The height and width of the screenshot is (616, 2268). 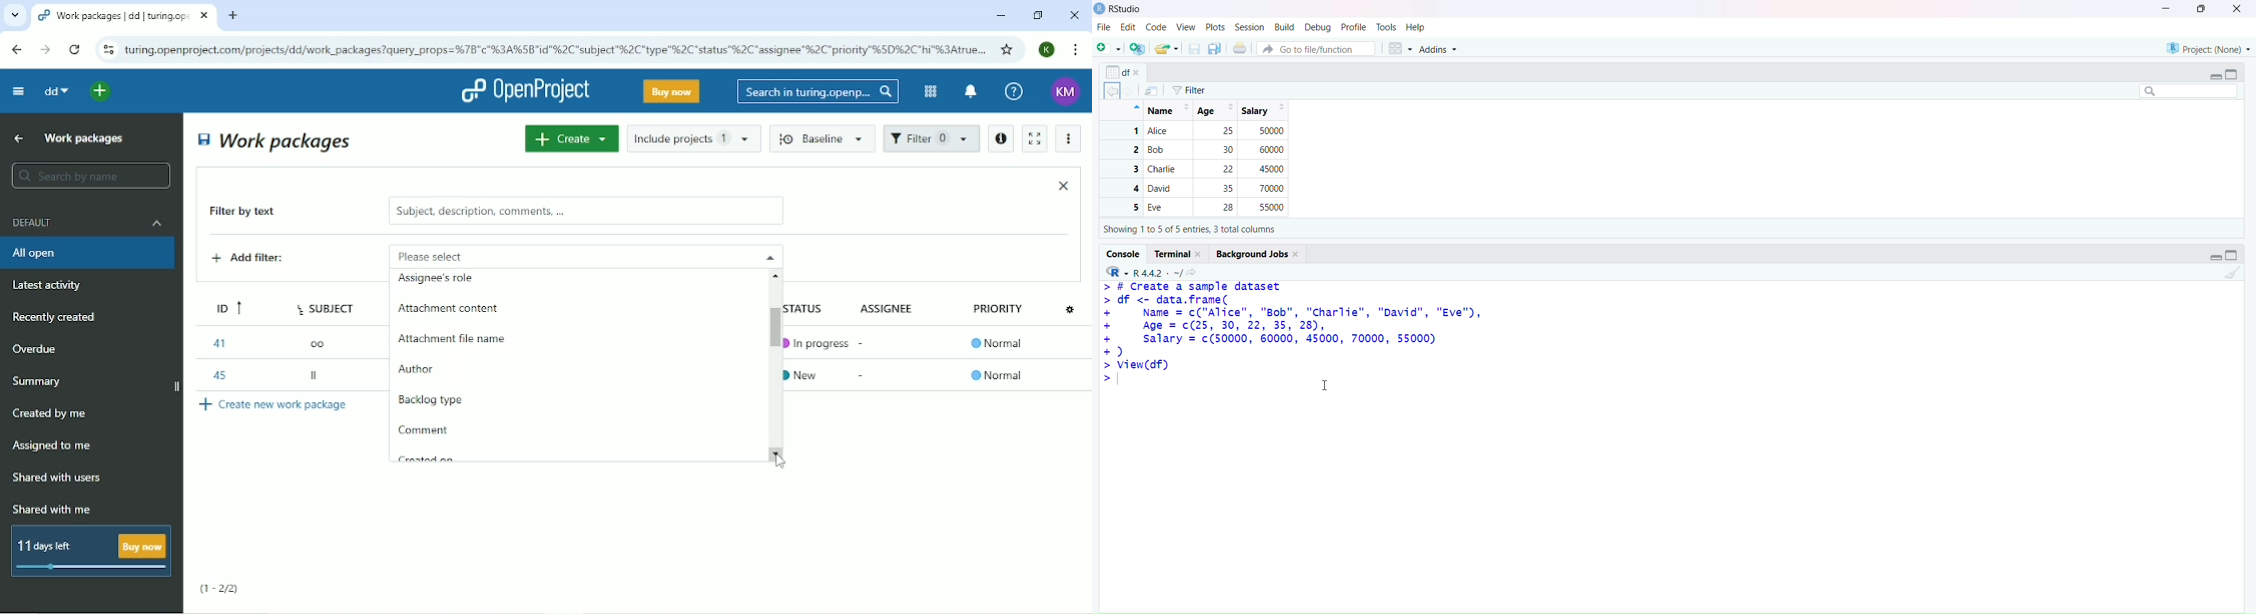 I want to click on text cursor, so click(x=1122, y=378).